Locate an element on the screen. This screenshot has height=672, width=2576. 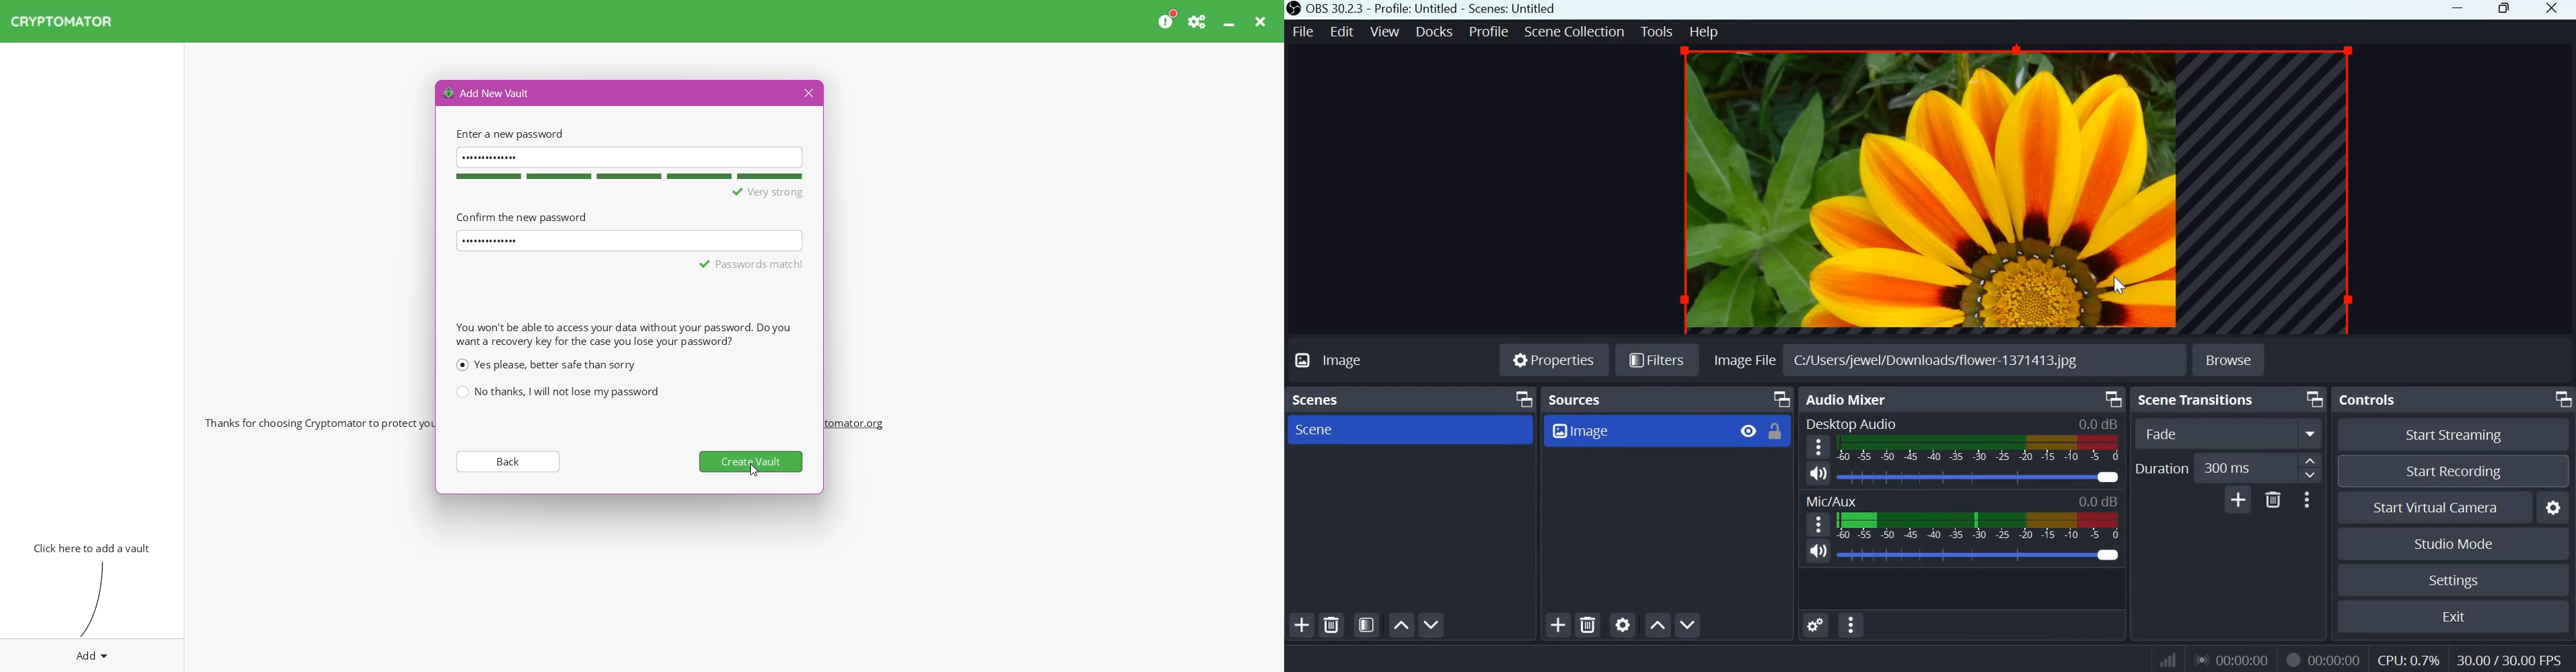
Settings is located at coordinates (2455, 580).